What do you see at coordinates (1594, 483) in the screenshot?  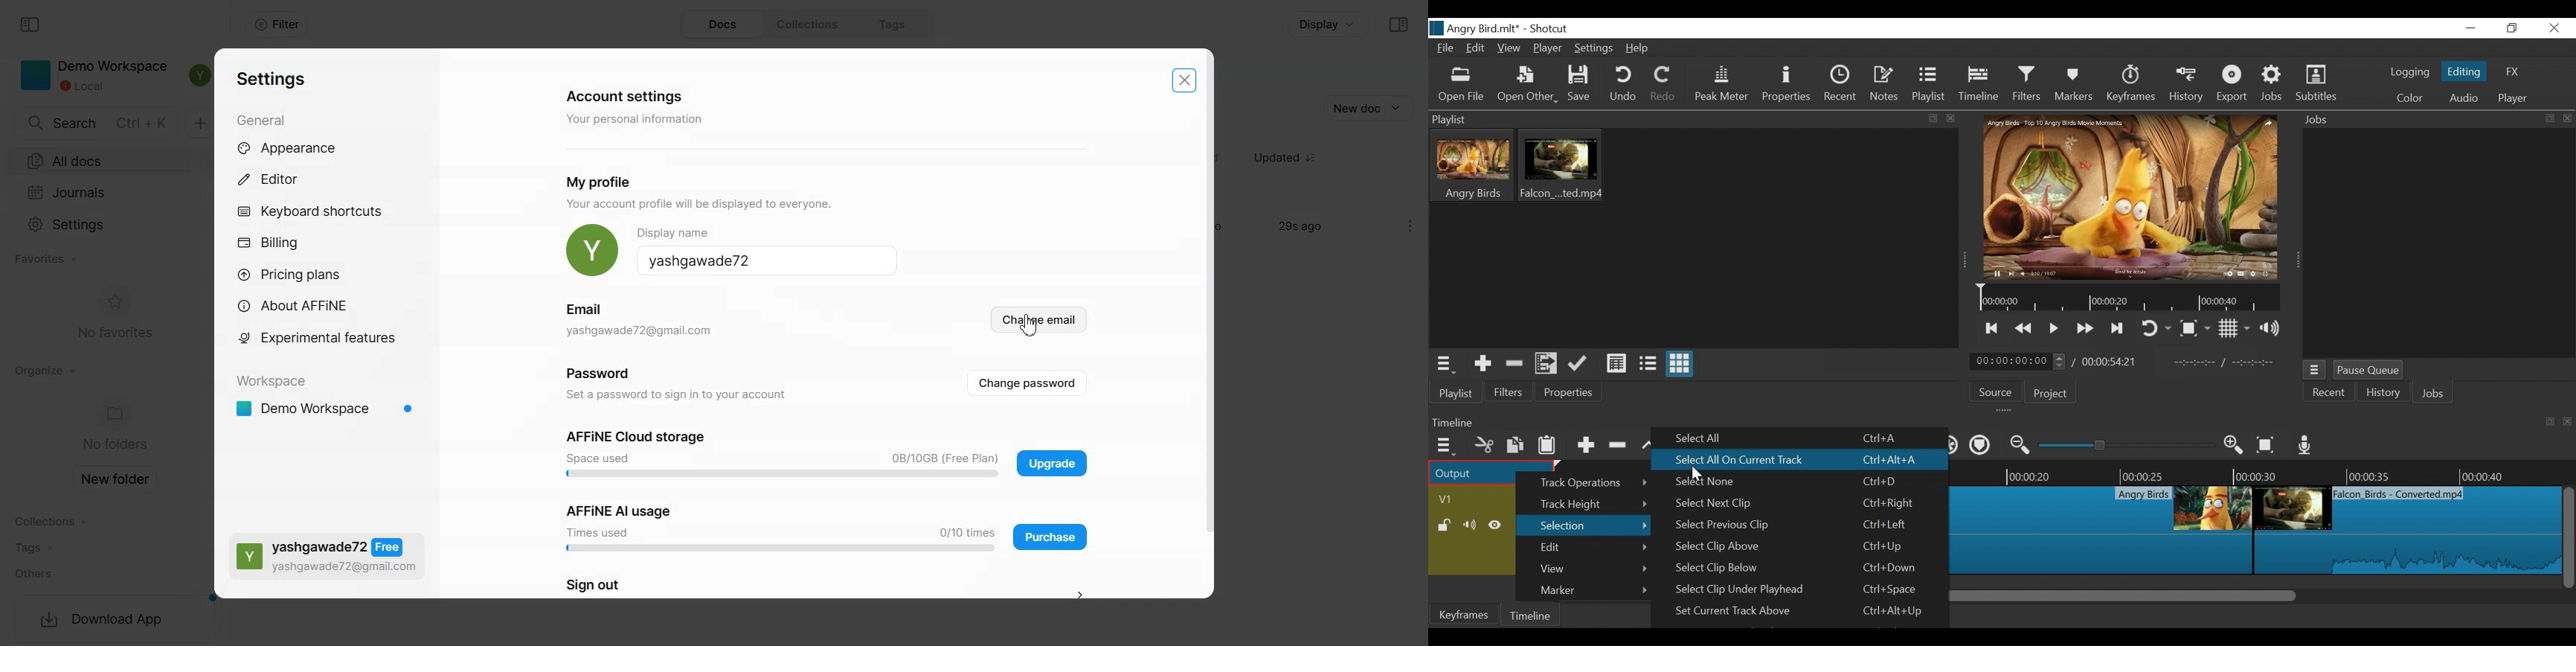 I see `Track Operations` at bounding box center [1594, 483].